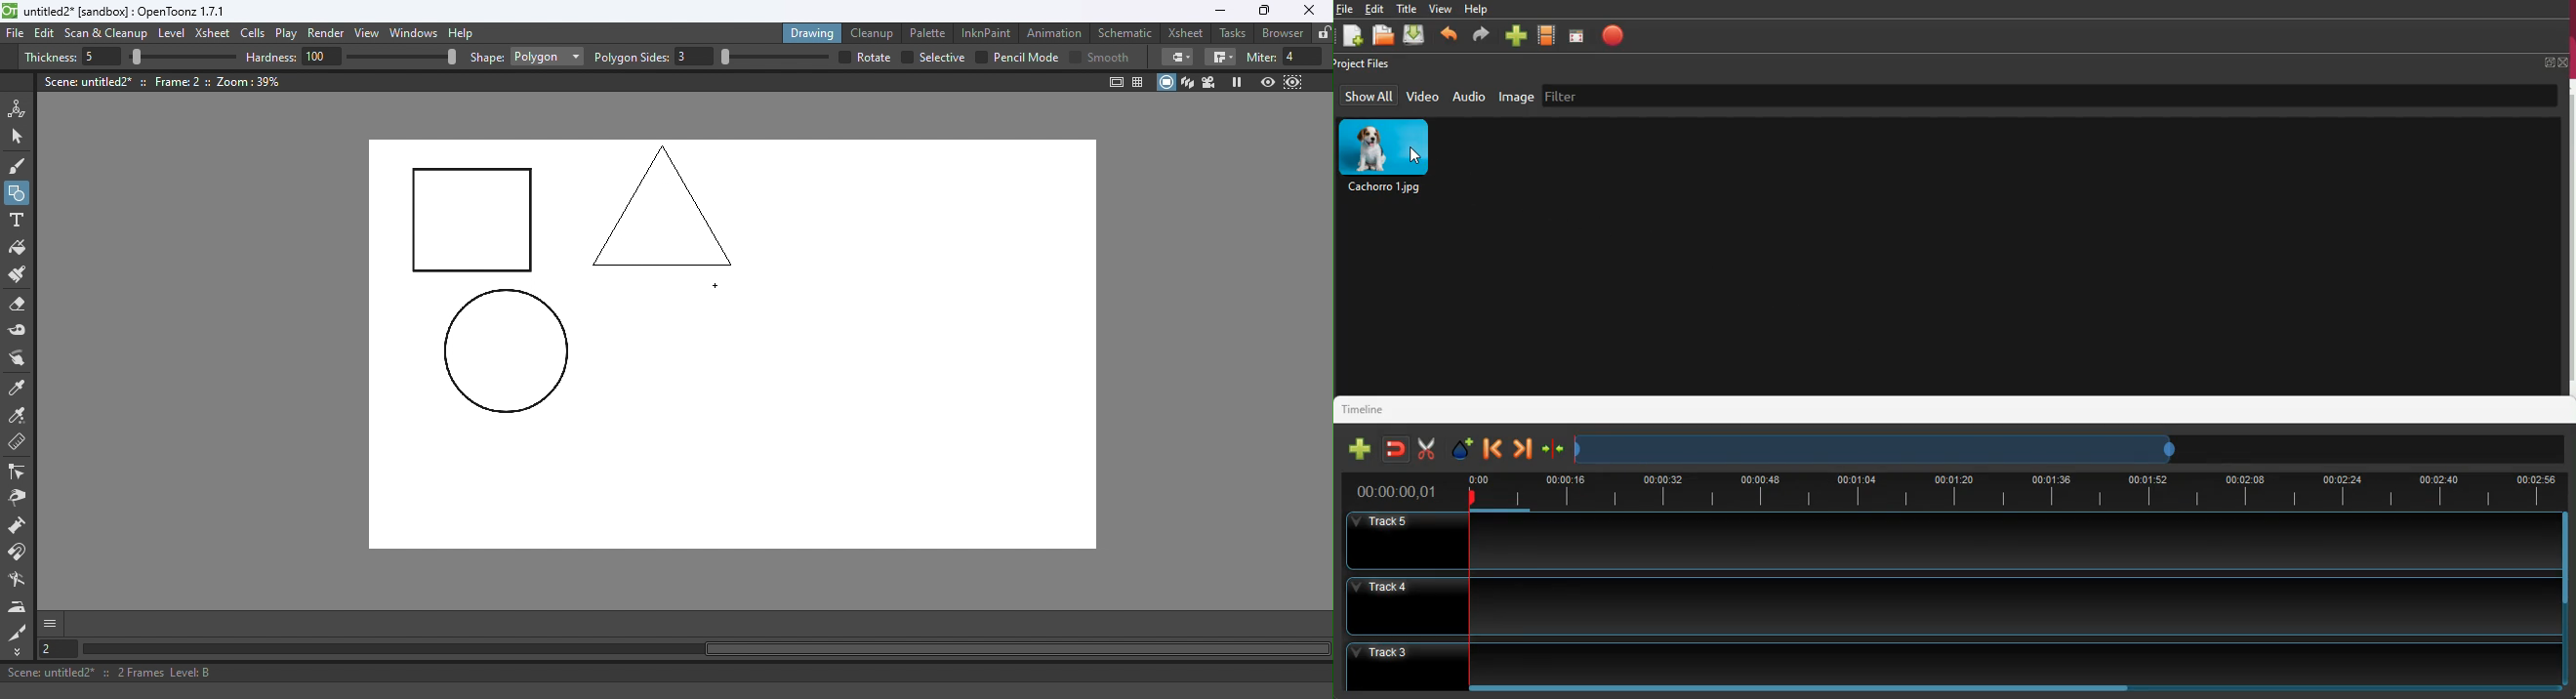 The image size is (2576, 700). Describe the element at coordinates (1459, 448) in the screenshot. I see `effect` at that location.